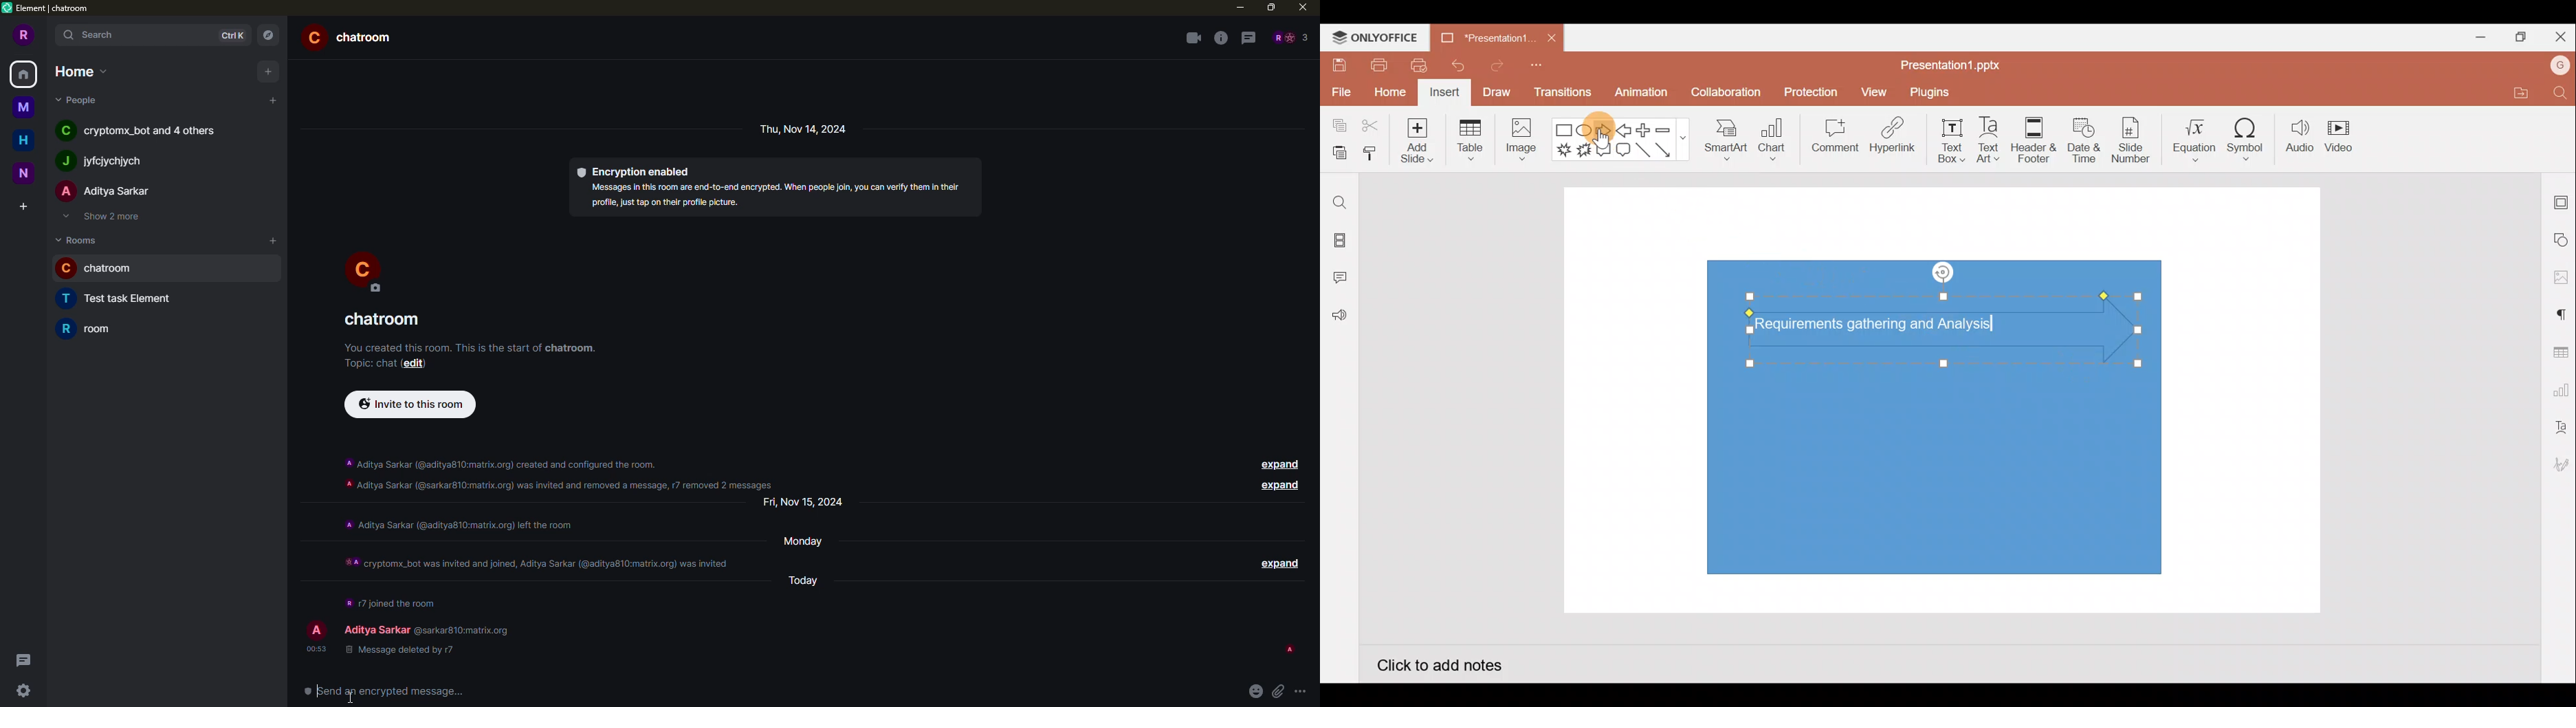  What do you see at coordinates (1337, 64) in the screenshot?
I see `Save` at bounding box center [1337, 64].